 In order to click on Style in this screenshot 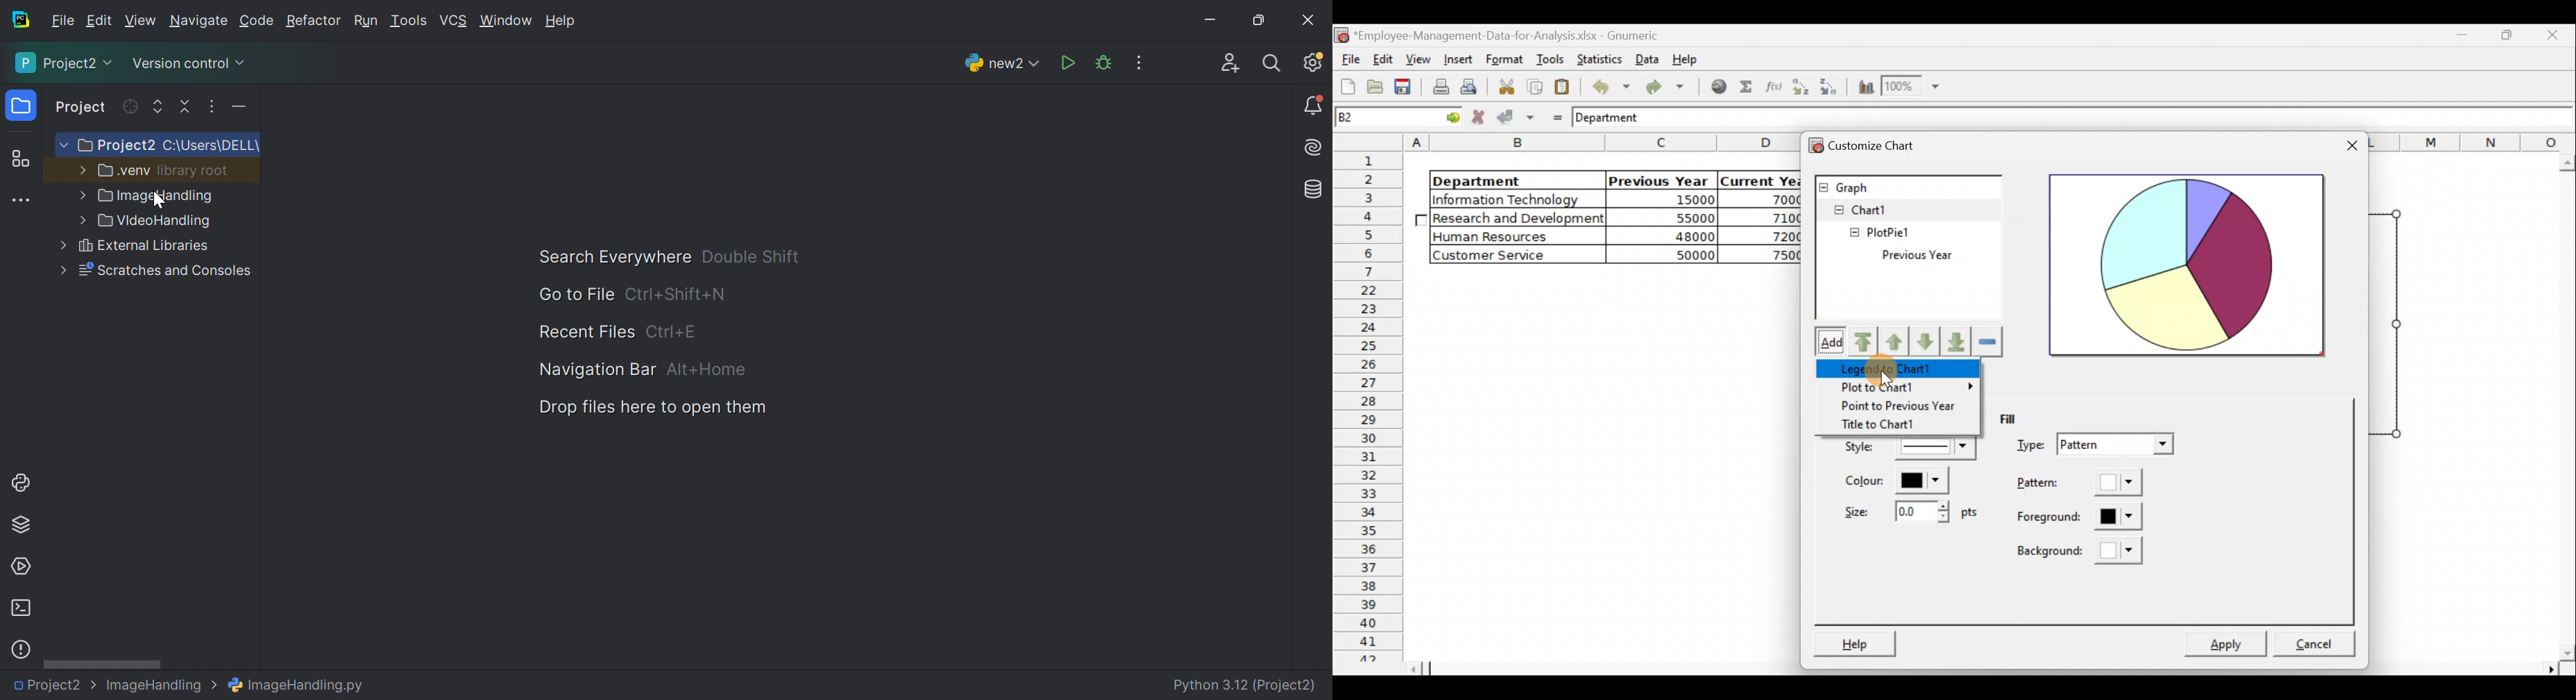, I will do `click(1905, 450)`.